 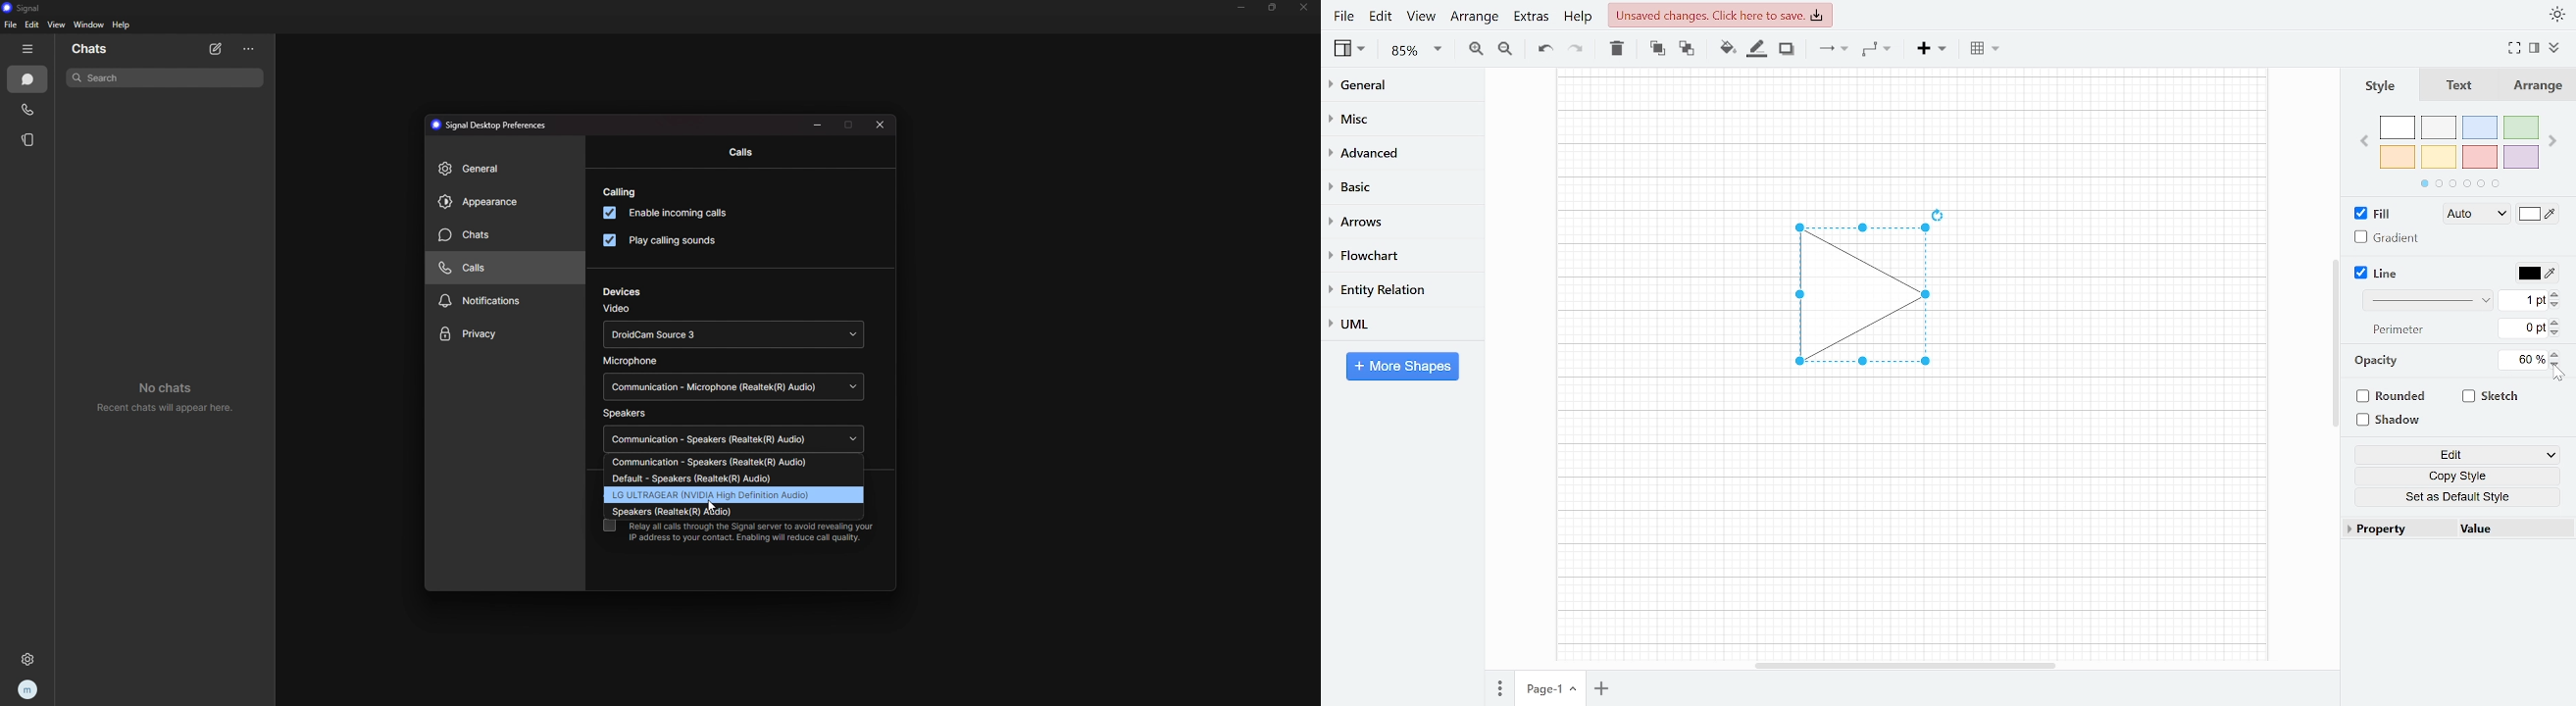 What do you see at coordinates (1476, 48) in the screenshot?
I see `Zoom in` at bounding box center [1476, 48].